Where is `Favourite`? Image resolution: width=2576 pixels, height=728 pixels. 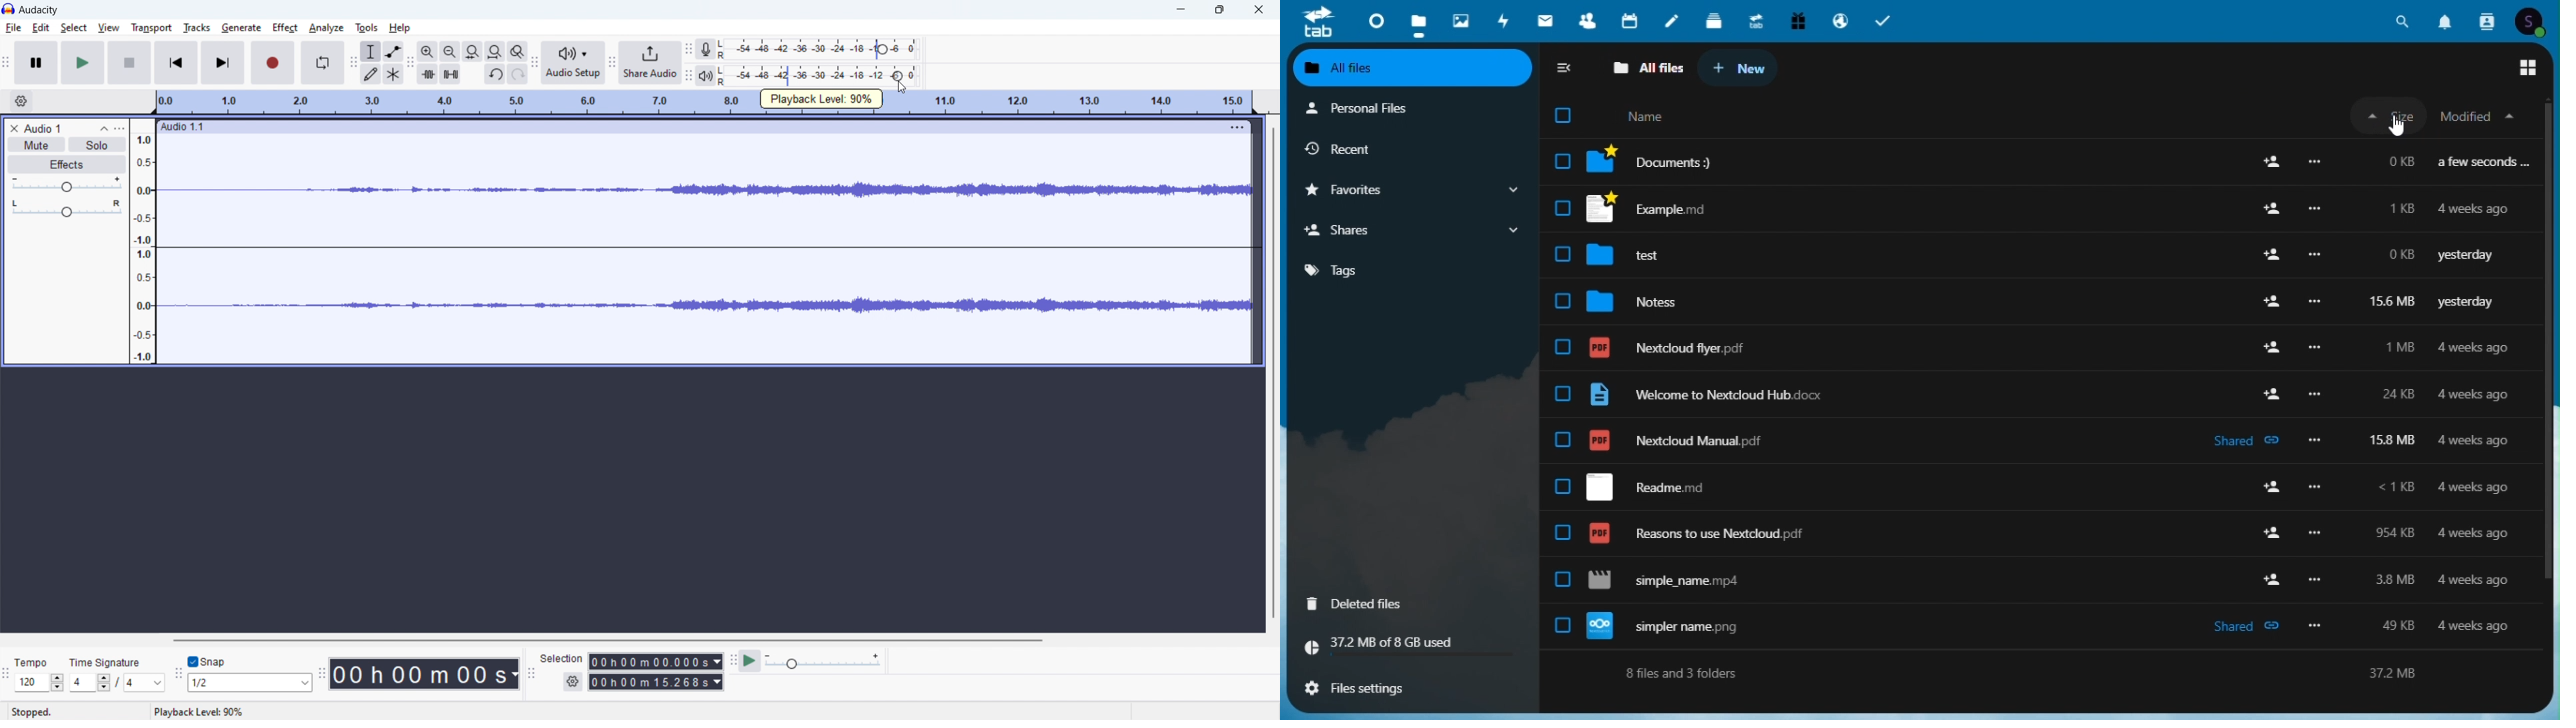 Favourite is located at coordinates (1411, 188).